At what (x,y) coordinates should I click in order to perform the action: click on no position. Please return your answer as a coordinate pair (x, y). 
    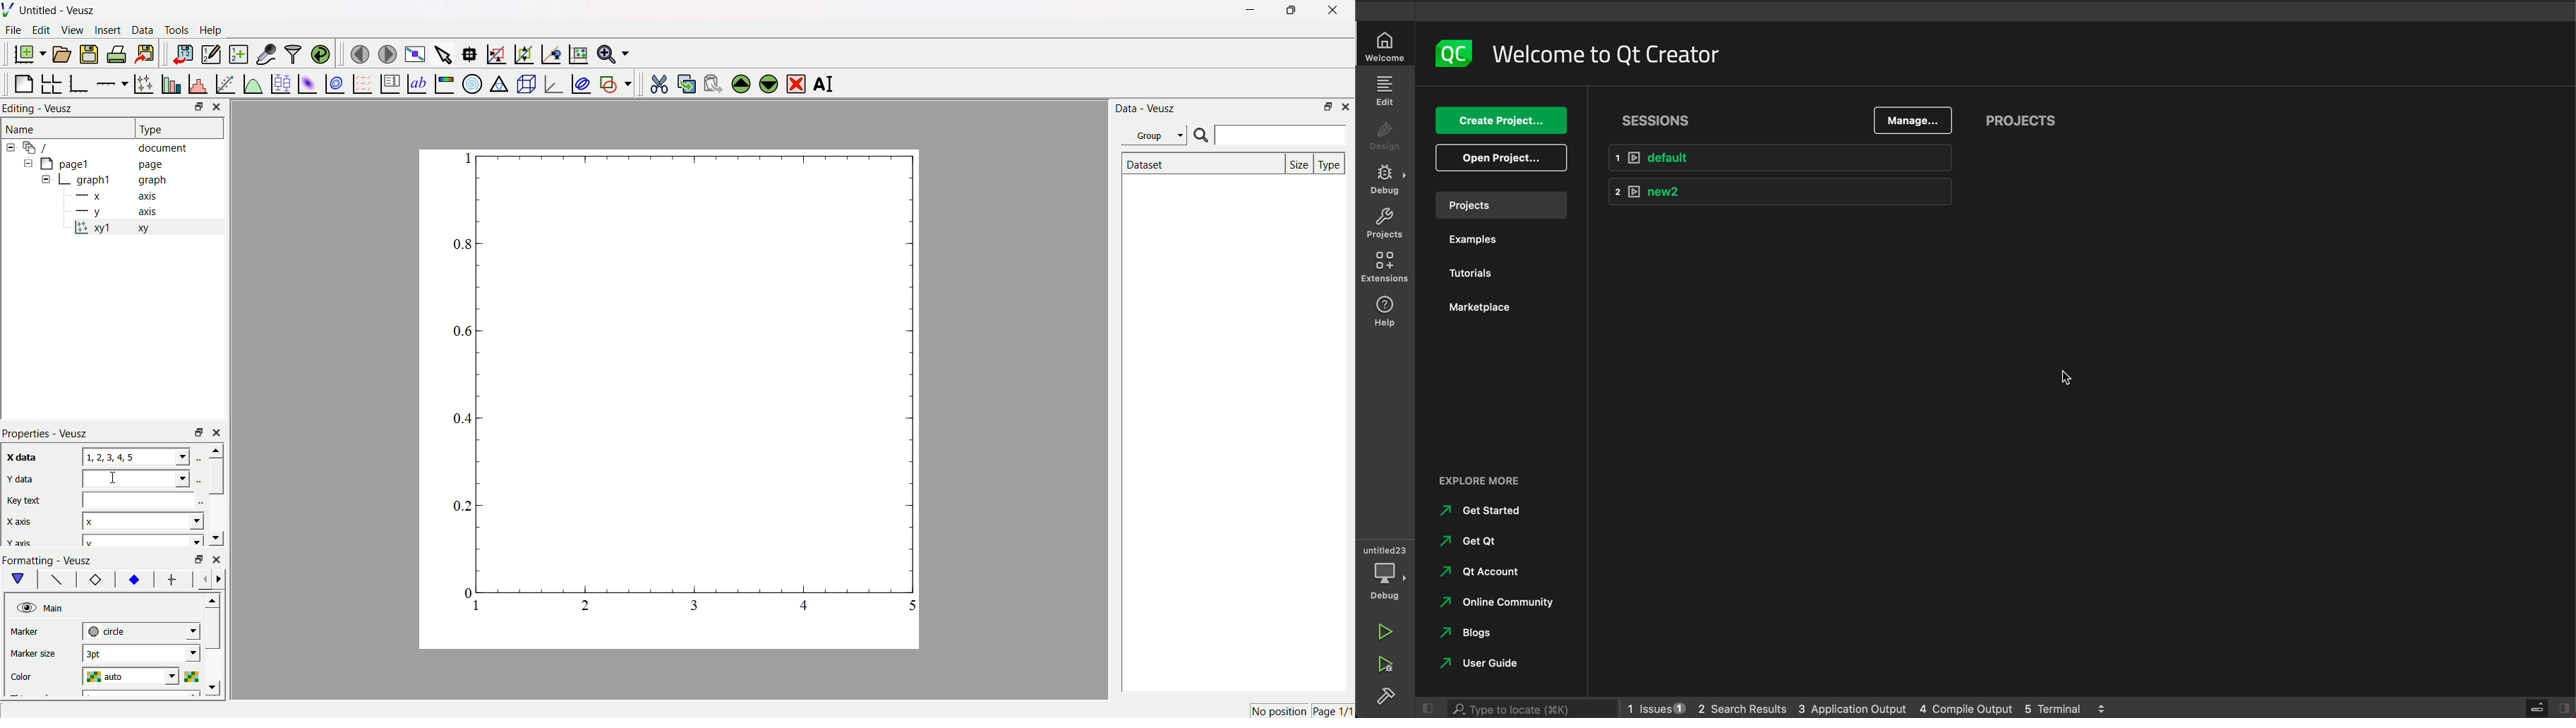
    Looking at the image, I should click on (1277, 711).